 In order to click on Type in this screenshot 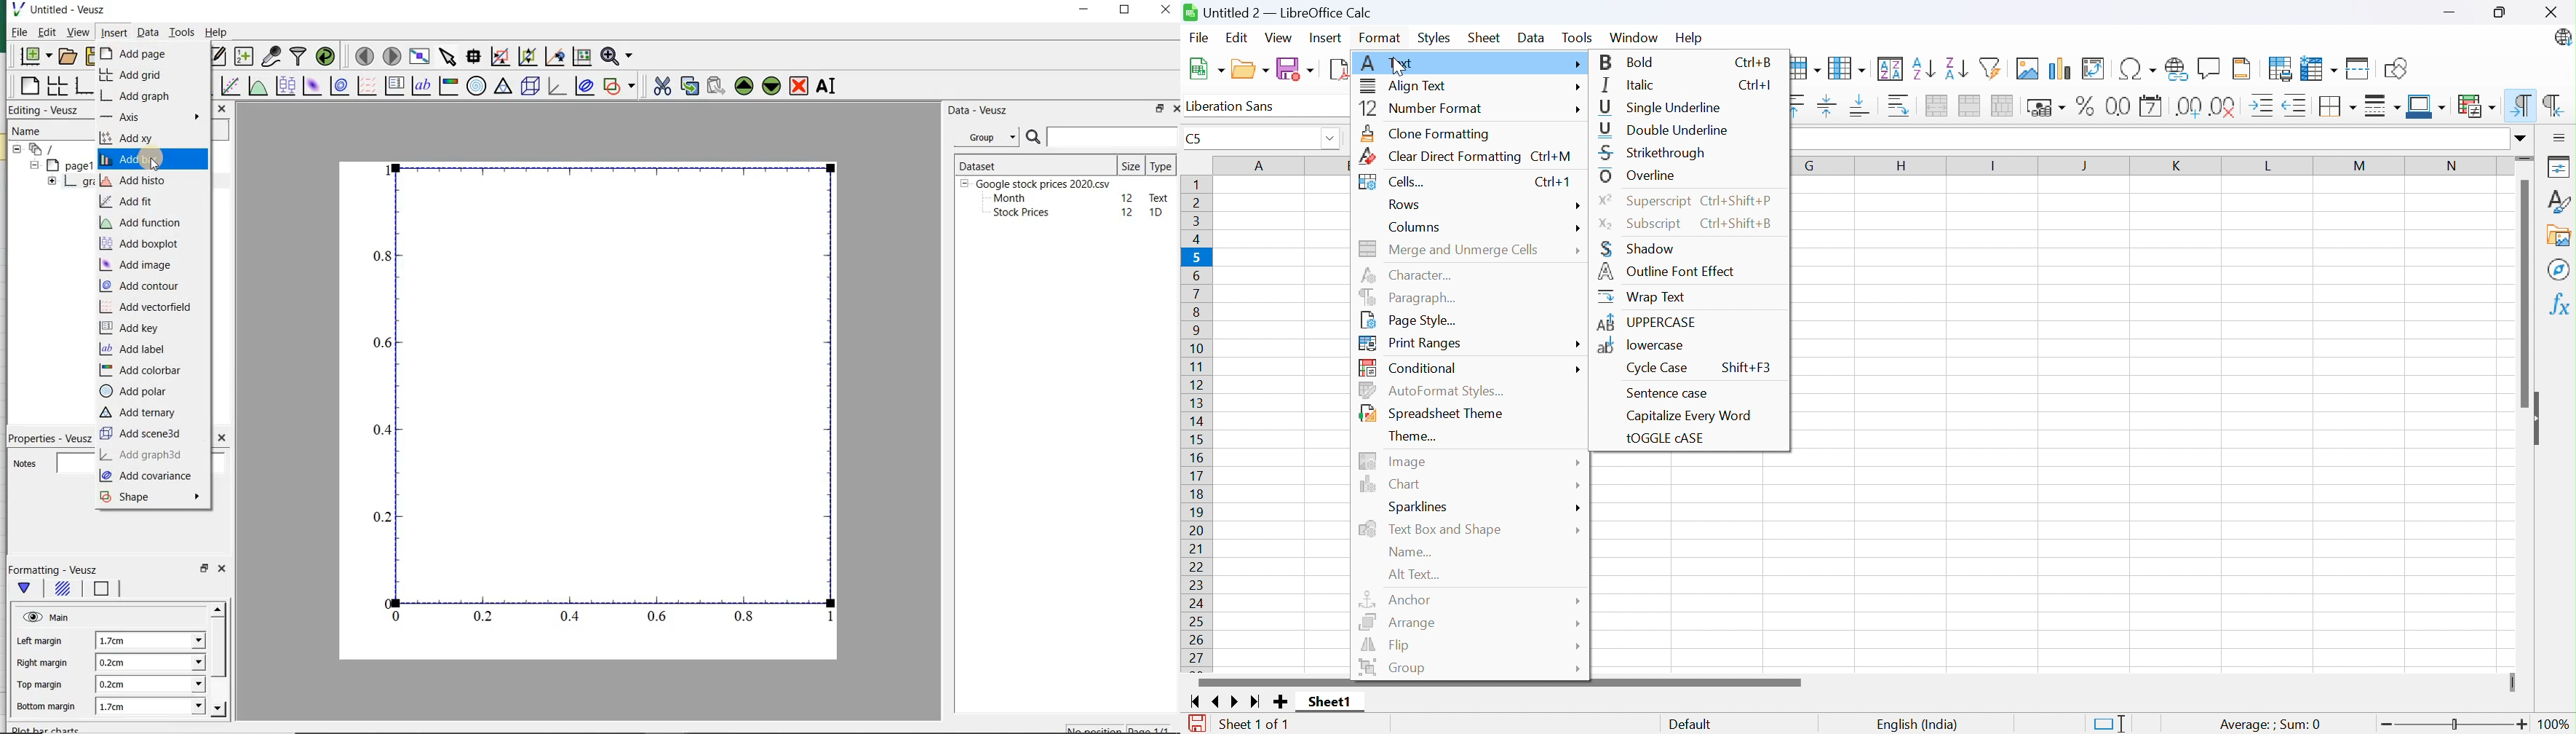, I will do `click(1161, 165)`.